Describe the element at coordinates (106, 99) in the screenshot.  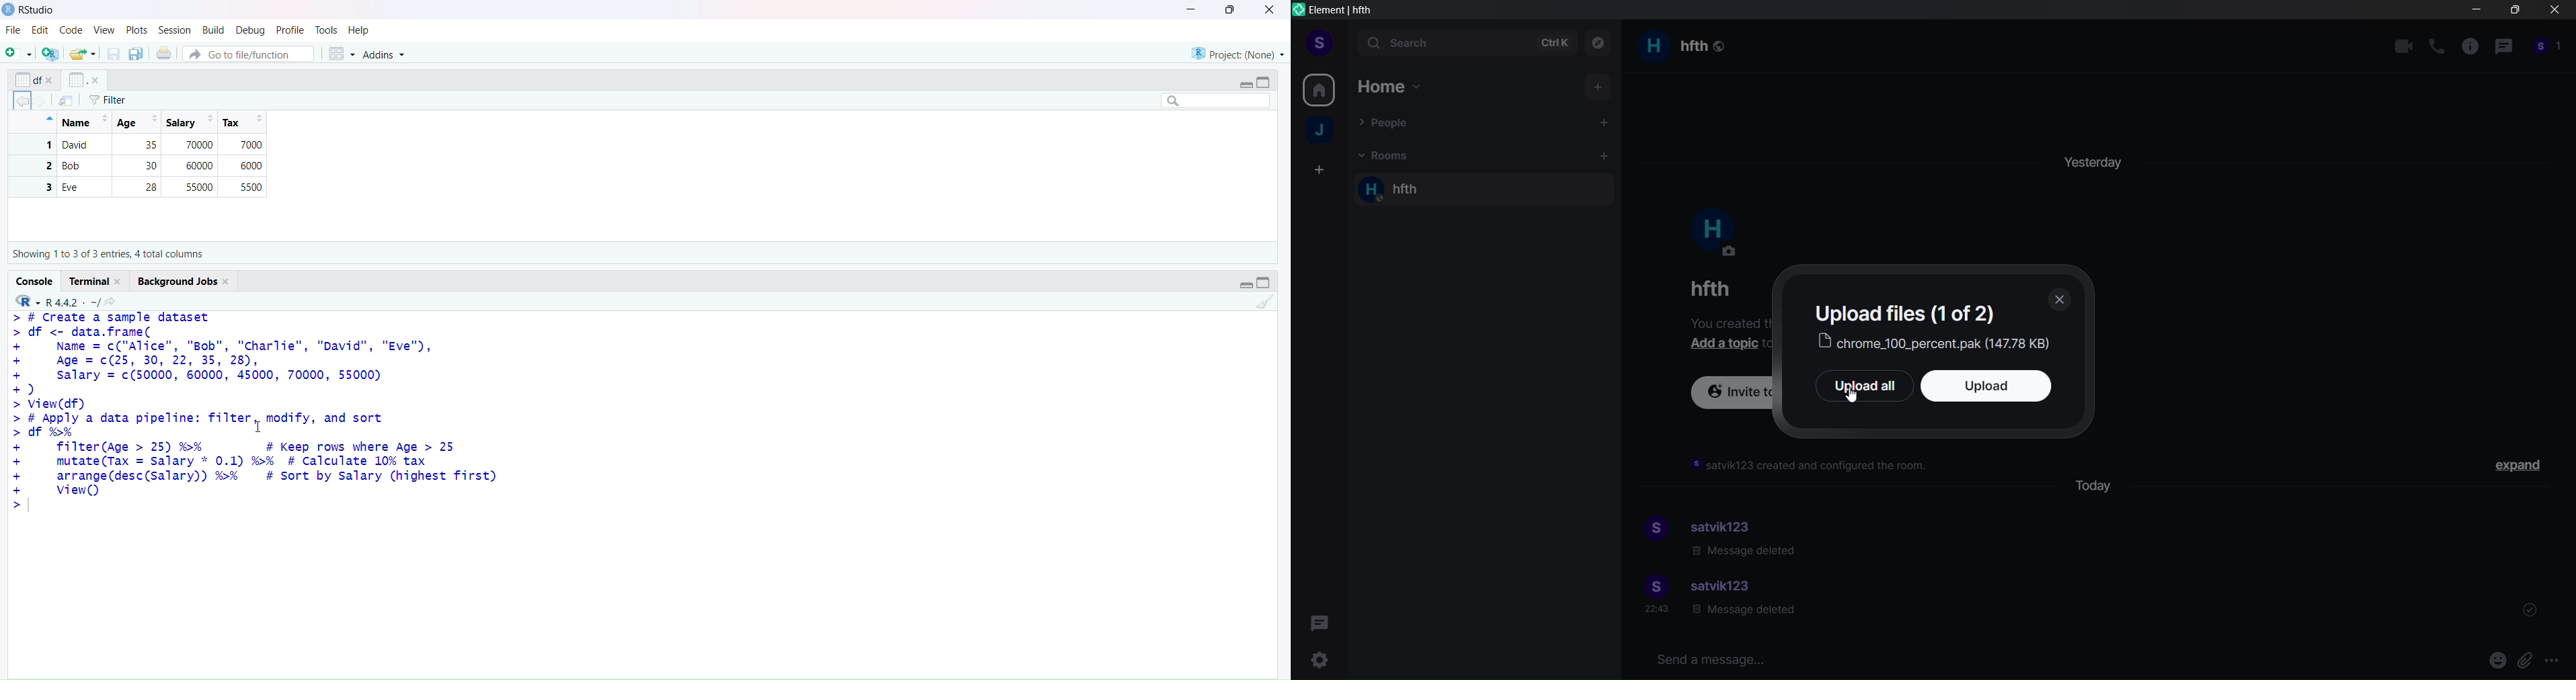
I see `filter` at that location.